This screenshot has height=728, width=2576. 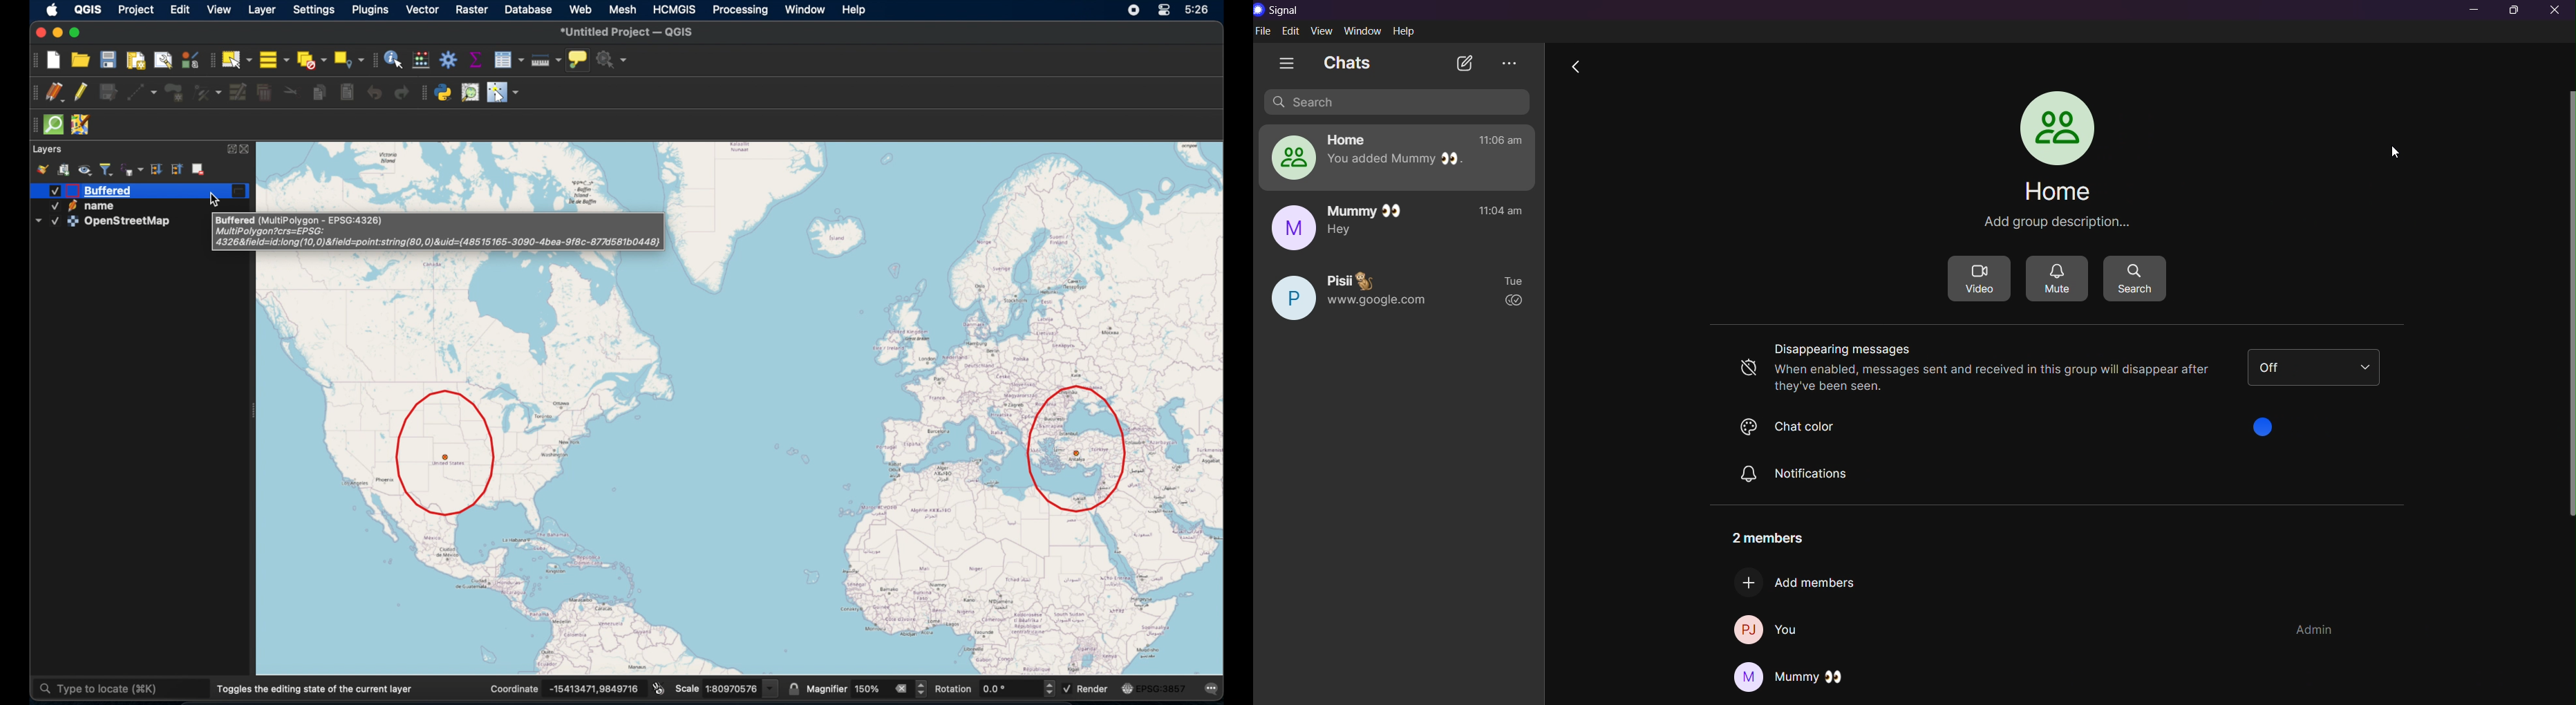 I want to click on mummy chat, so click(x=1402, y=225).